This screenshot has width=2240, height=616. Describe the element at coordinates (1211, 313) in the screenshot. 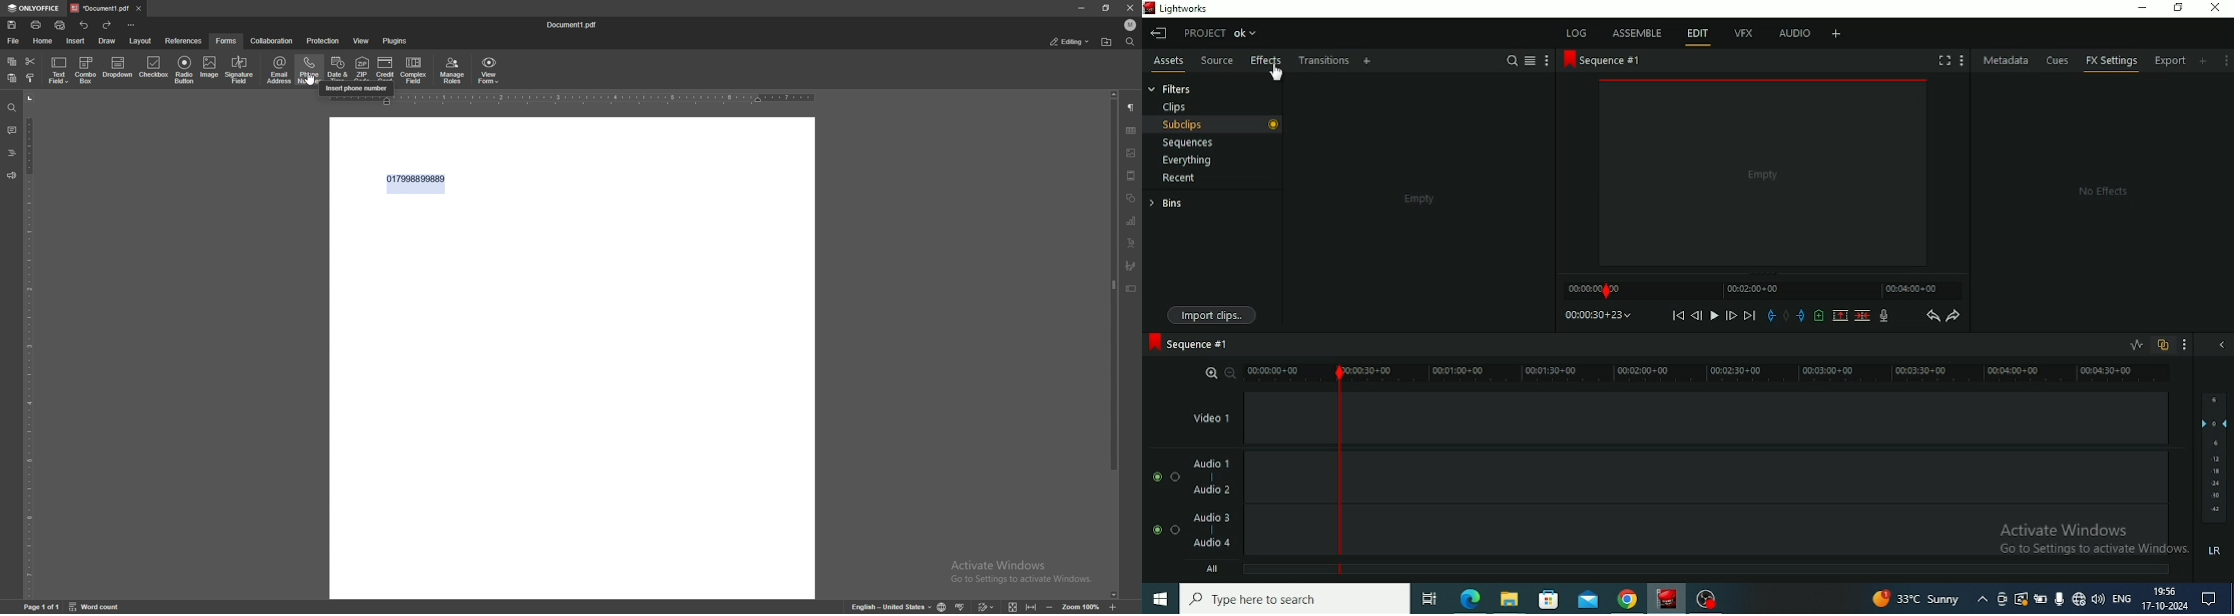

I see `Import clips` at that location.